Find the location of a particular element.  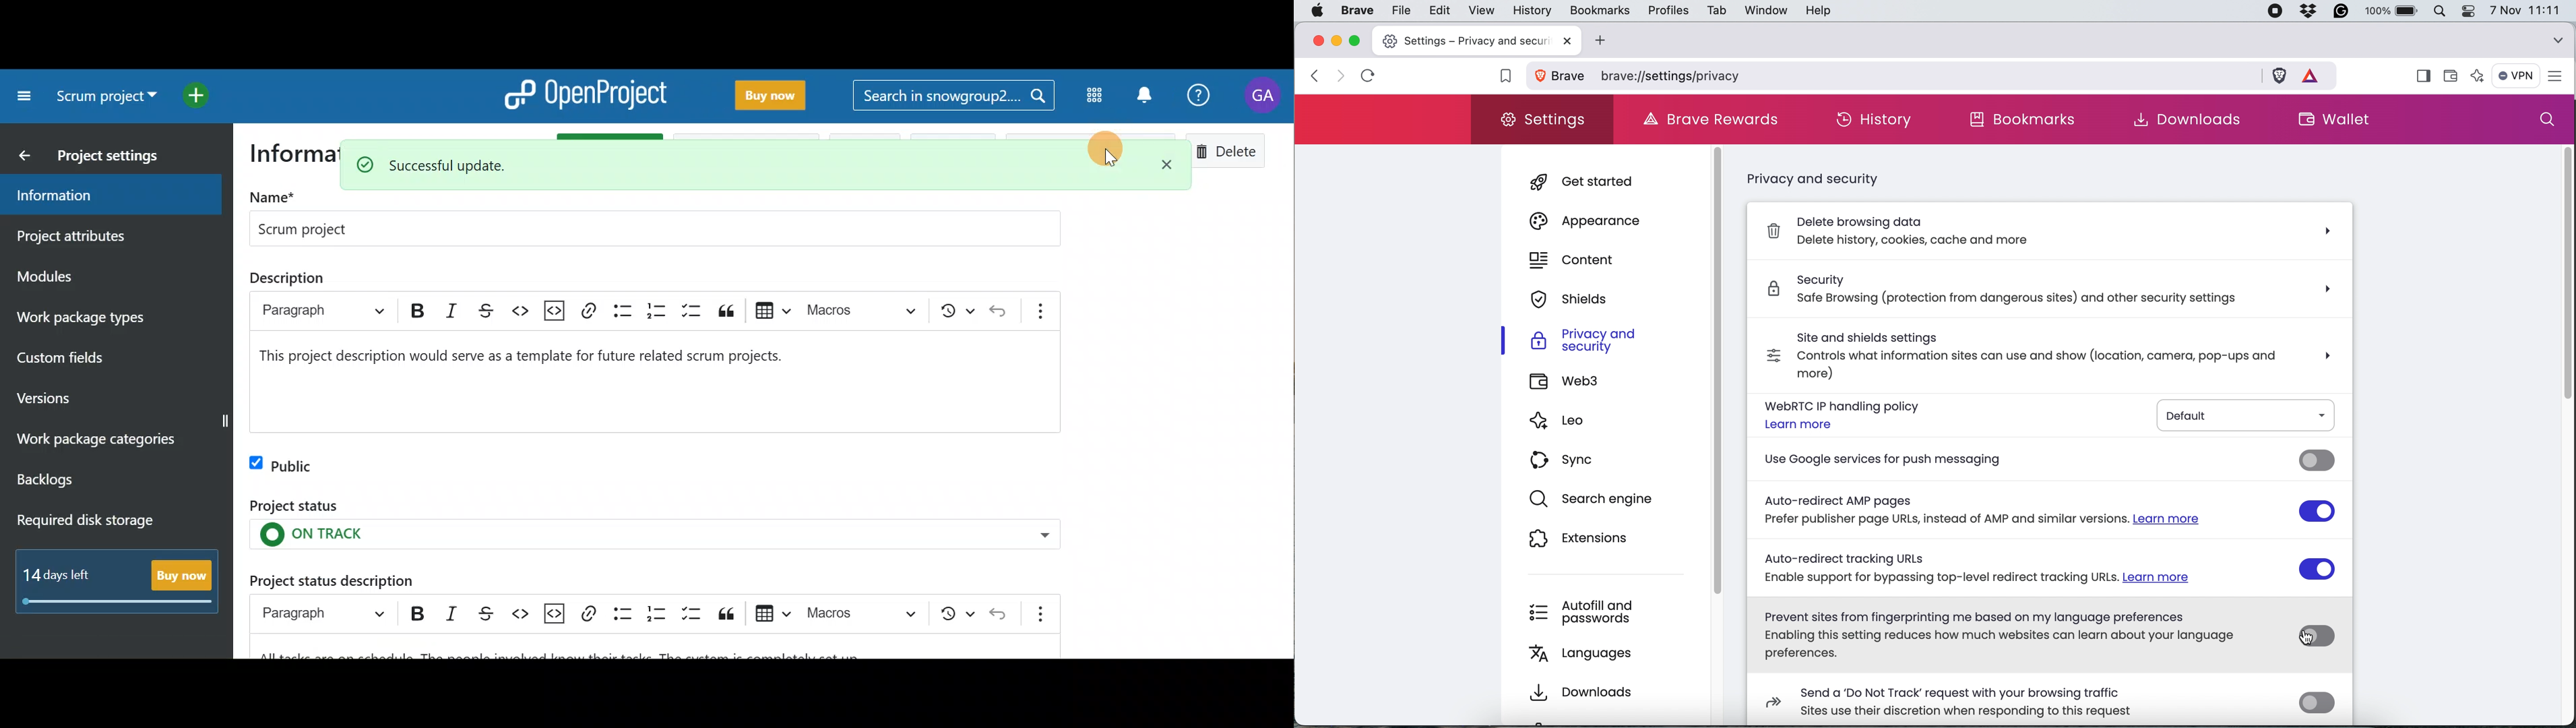

Account name is located at coordinates (1265, 96).